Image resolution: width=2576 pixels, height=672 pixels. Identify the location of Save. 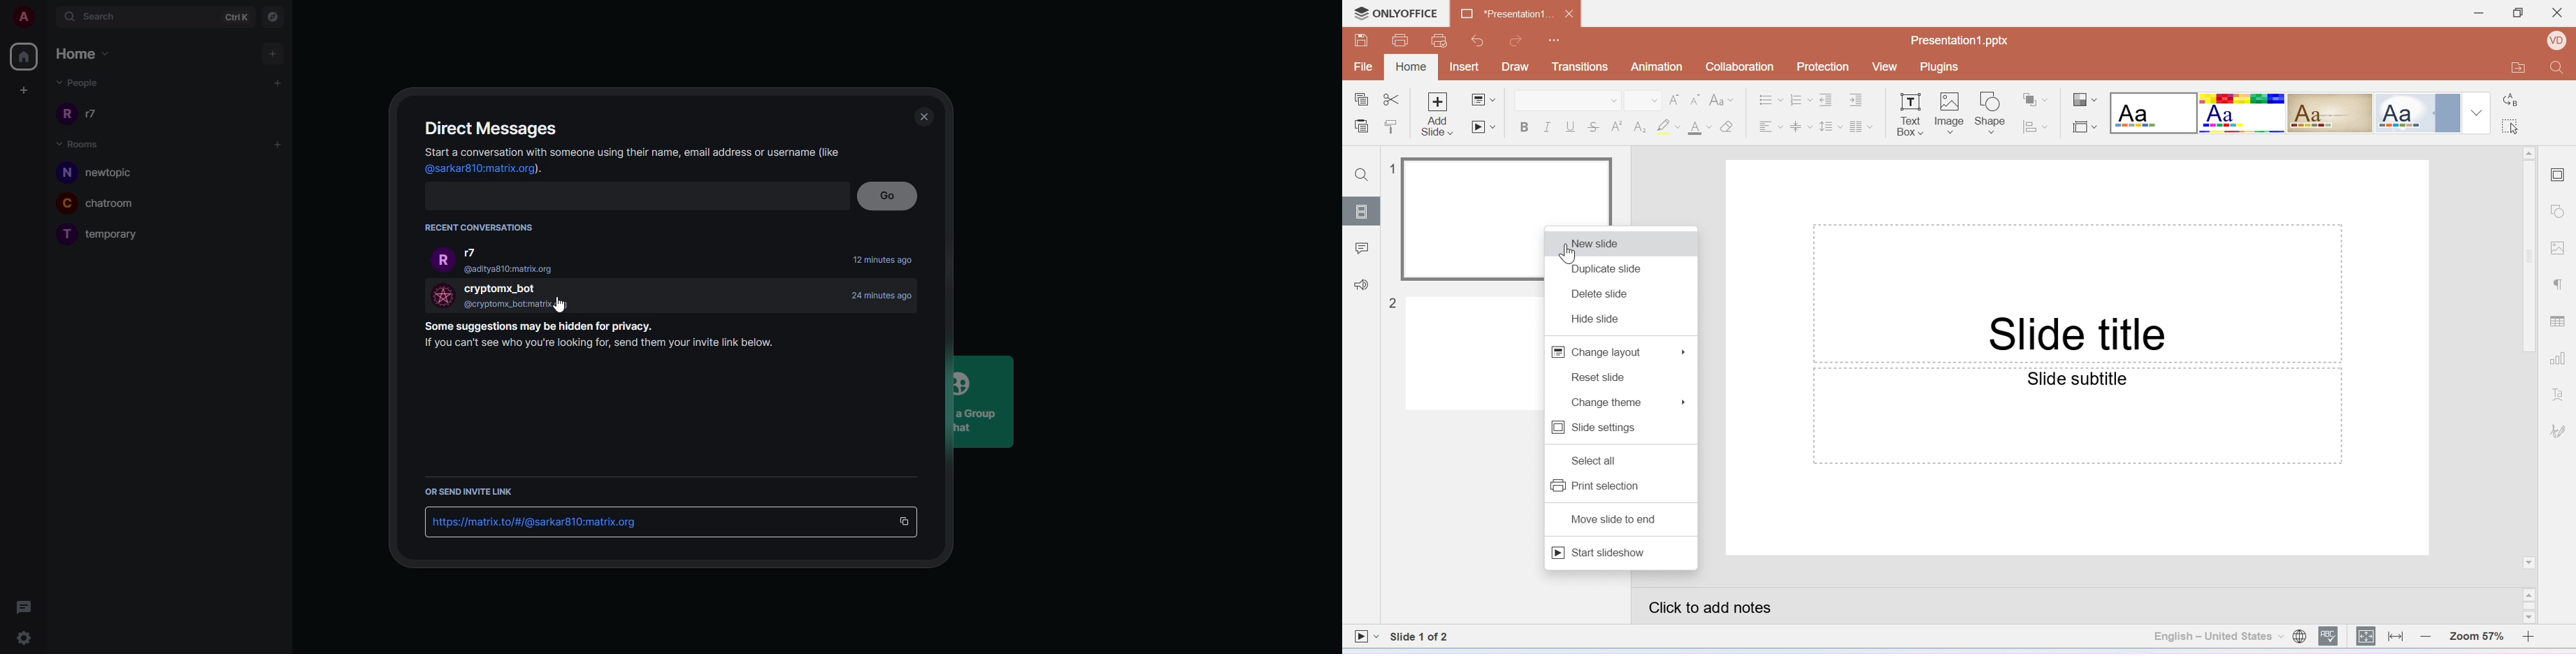
(1361, 40).